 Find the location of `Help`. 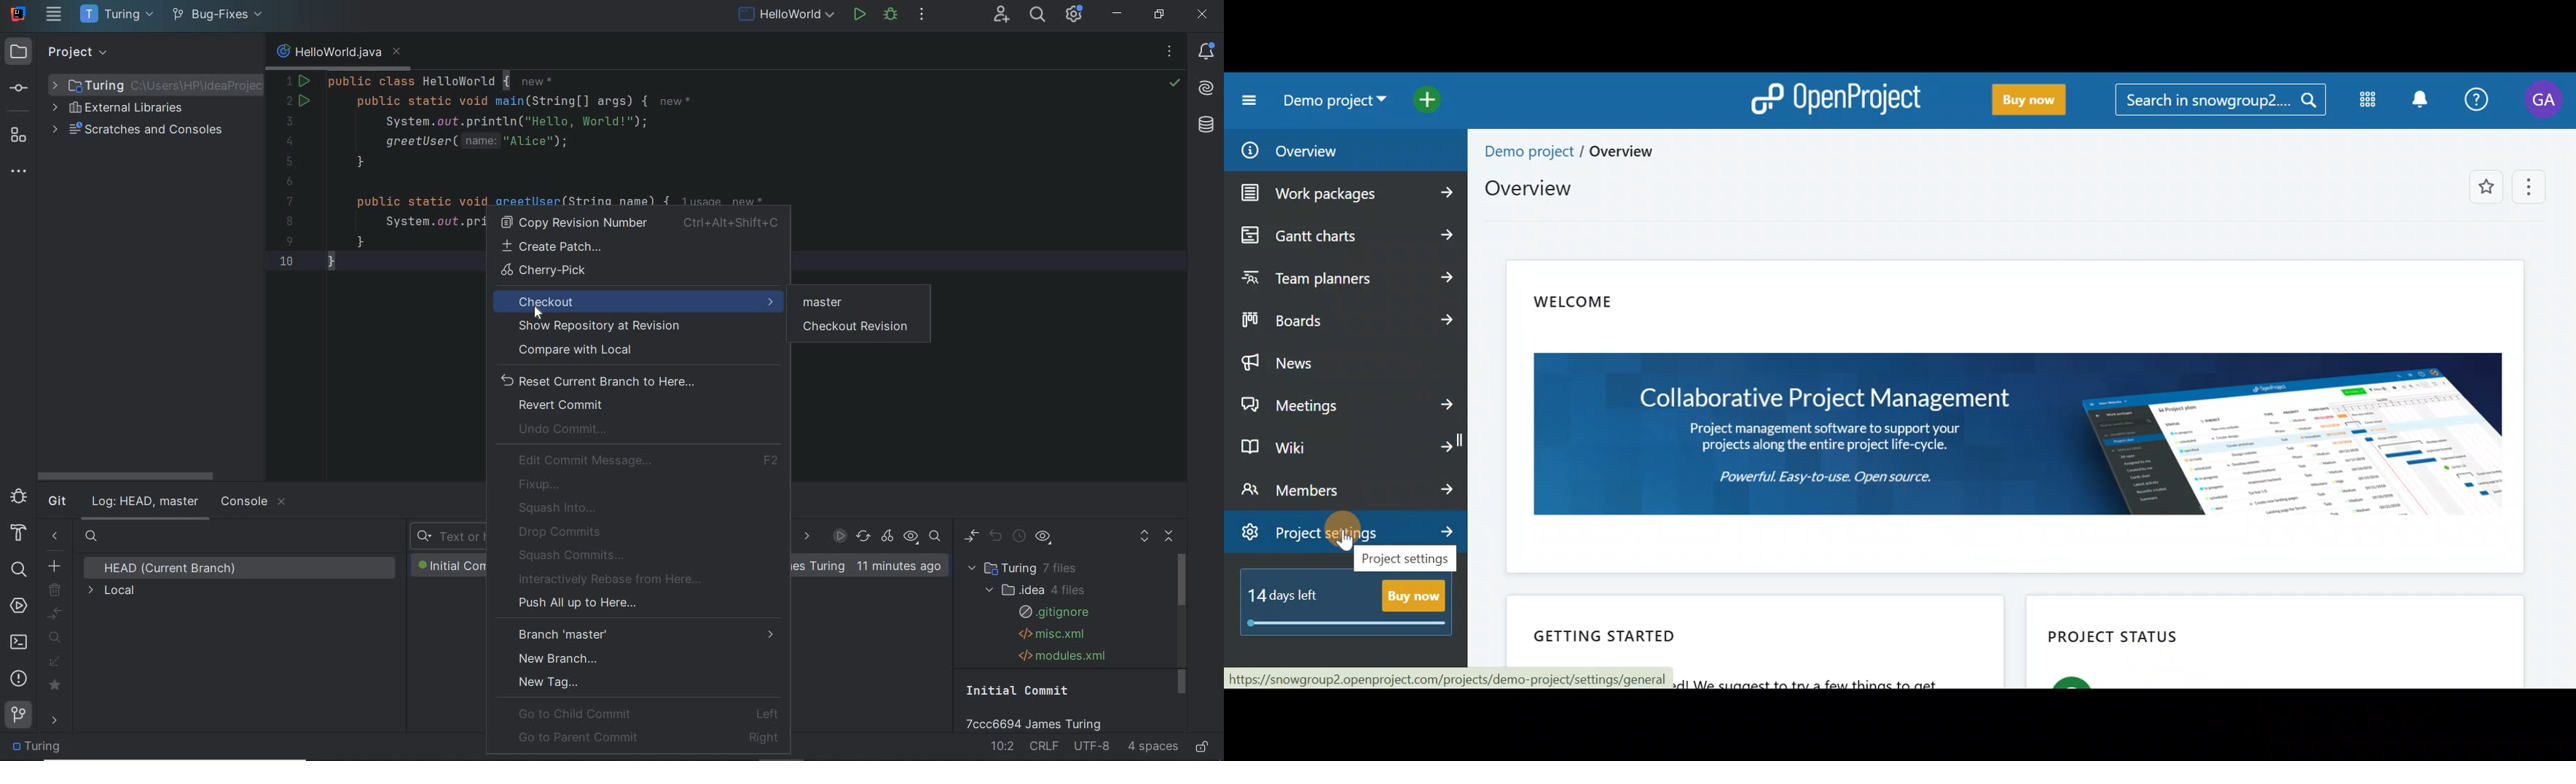

Help is located at coordinates (2475, 103).